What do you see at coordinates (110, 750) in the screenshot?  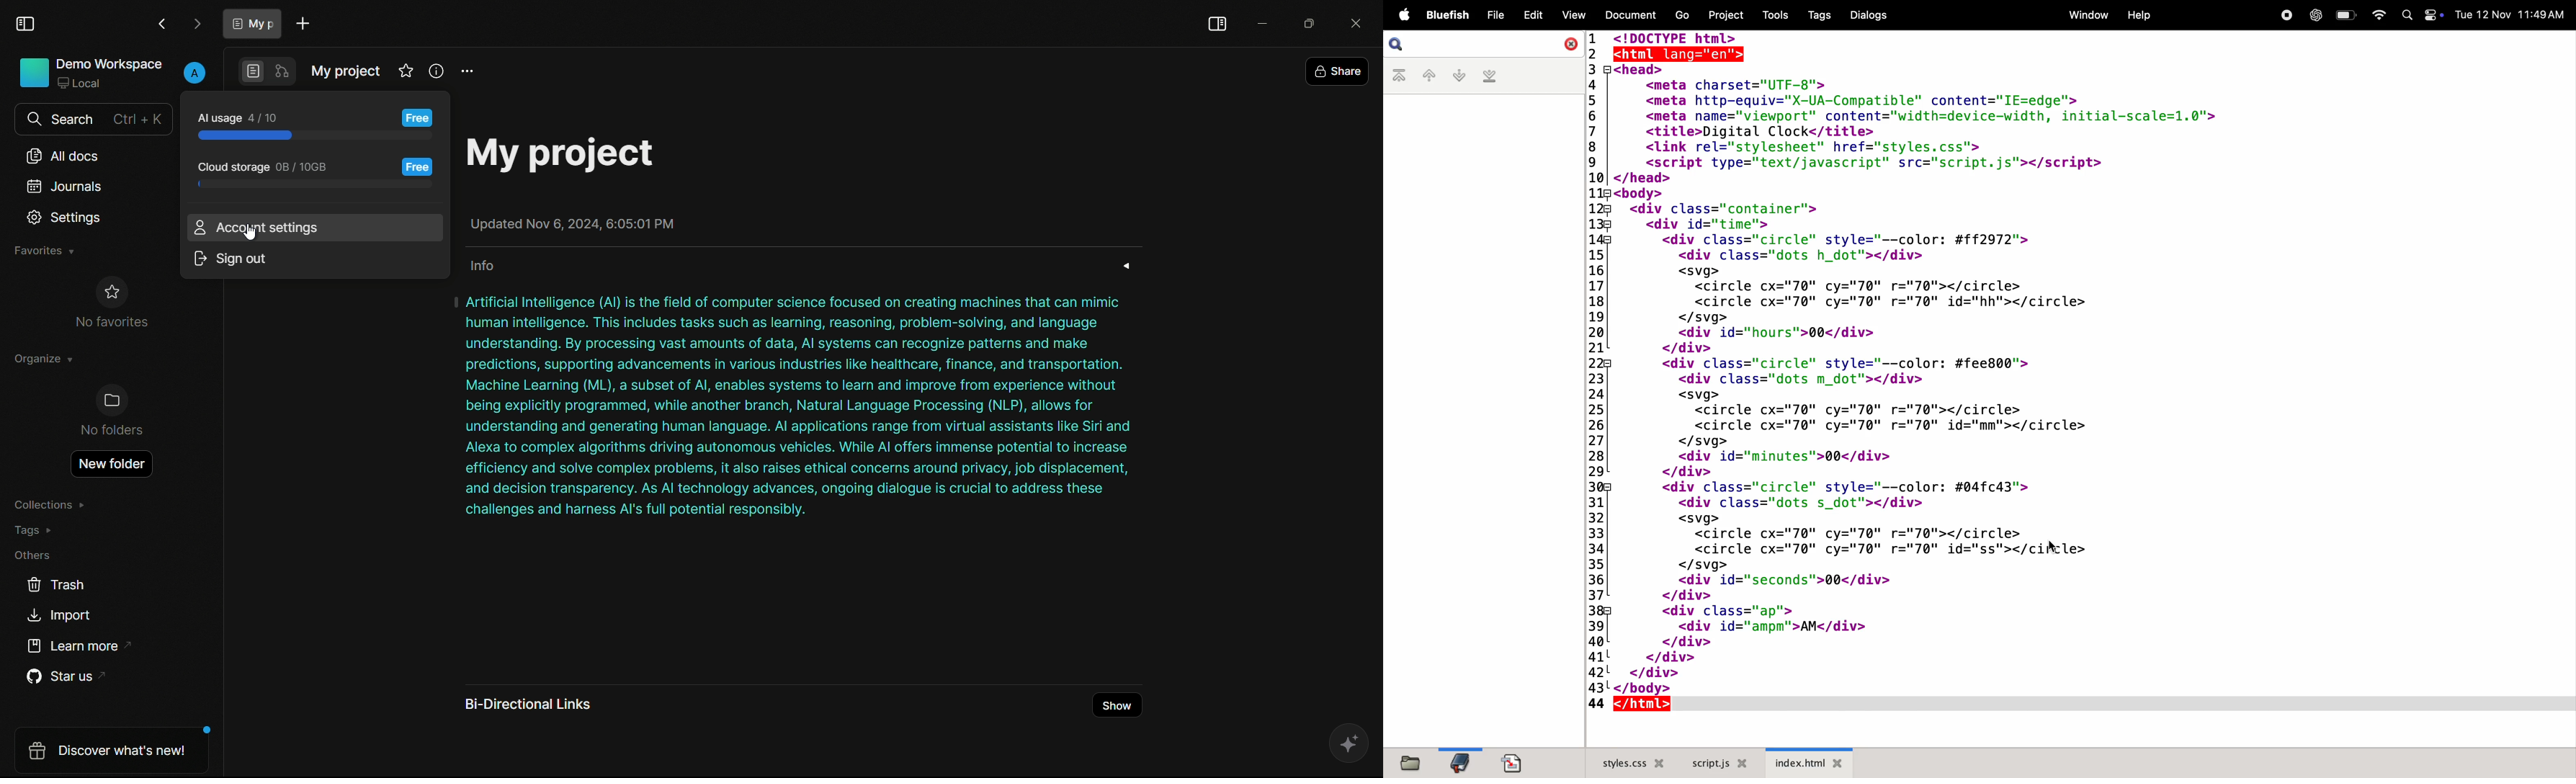 I see `Discover What's new` at bounding box center [110, 750].